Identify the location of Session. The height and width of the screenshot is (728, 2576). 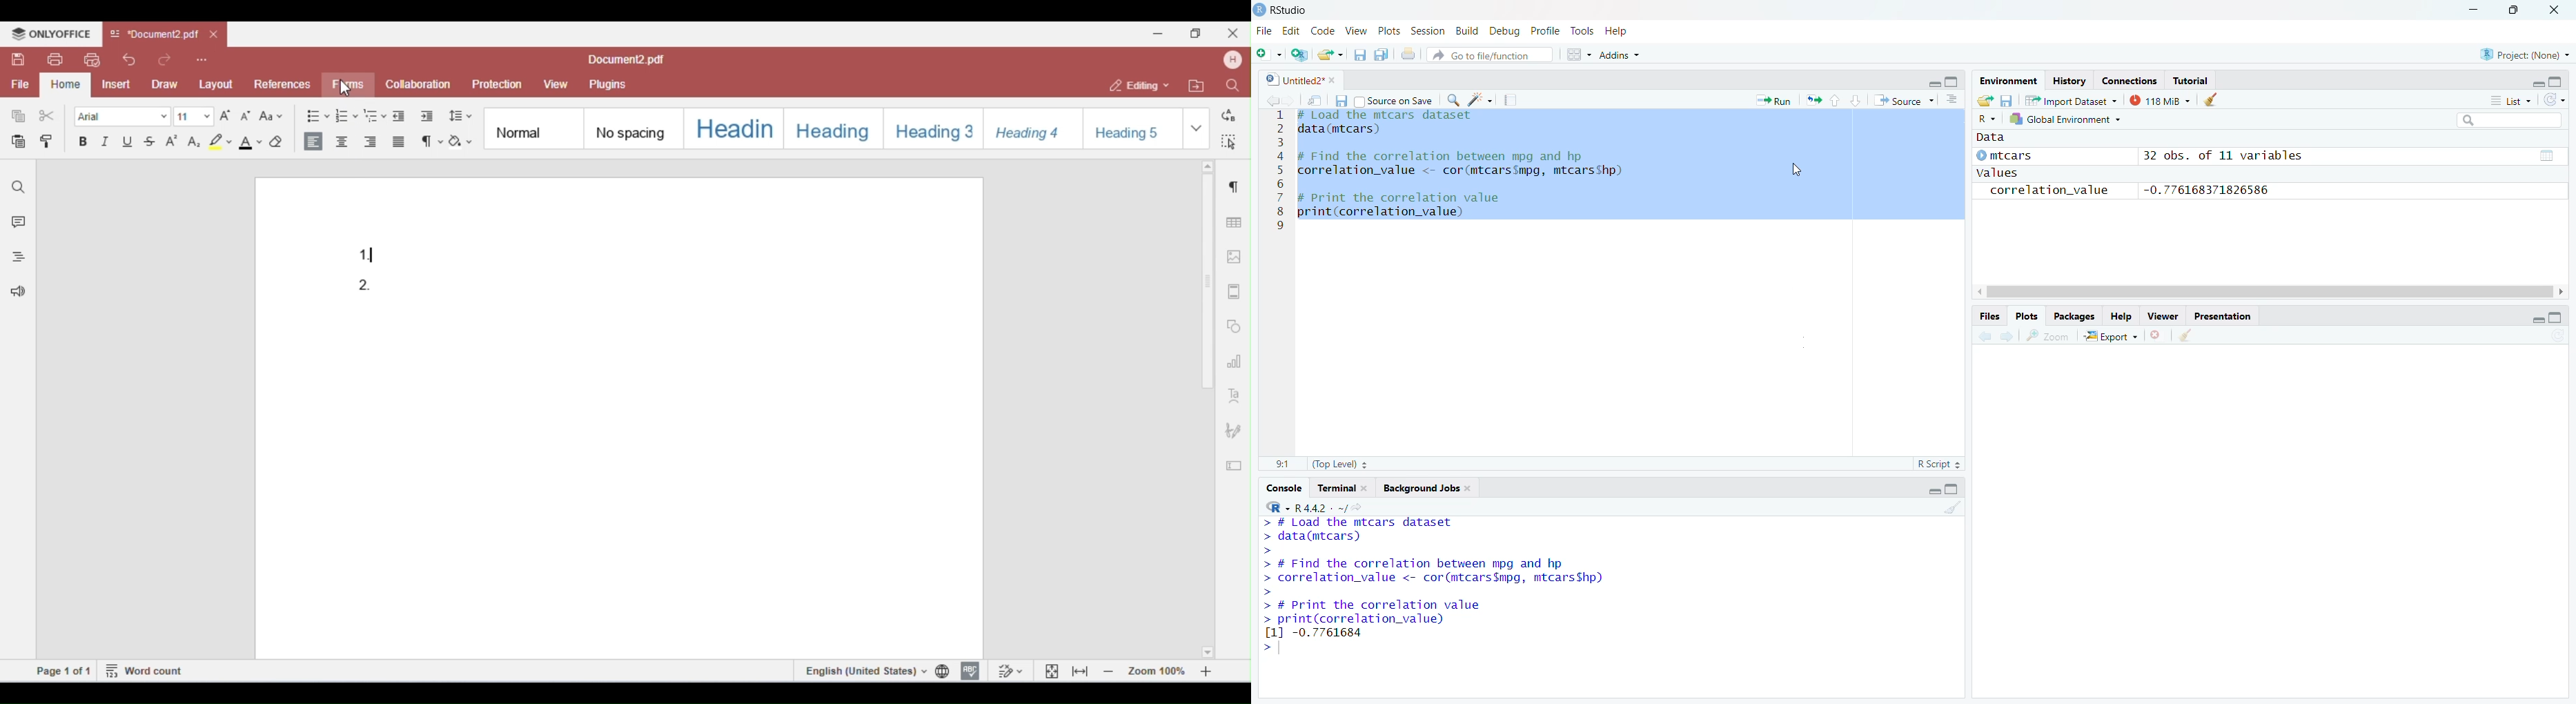
(1427, 31).